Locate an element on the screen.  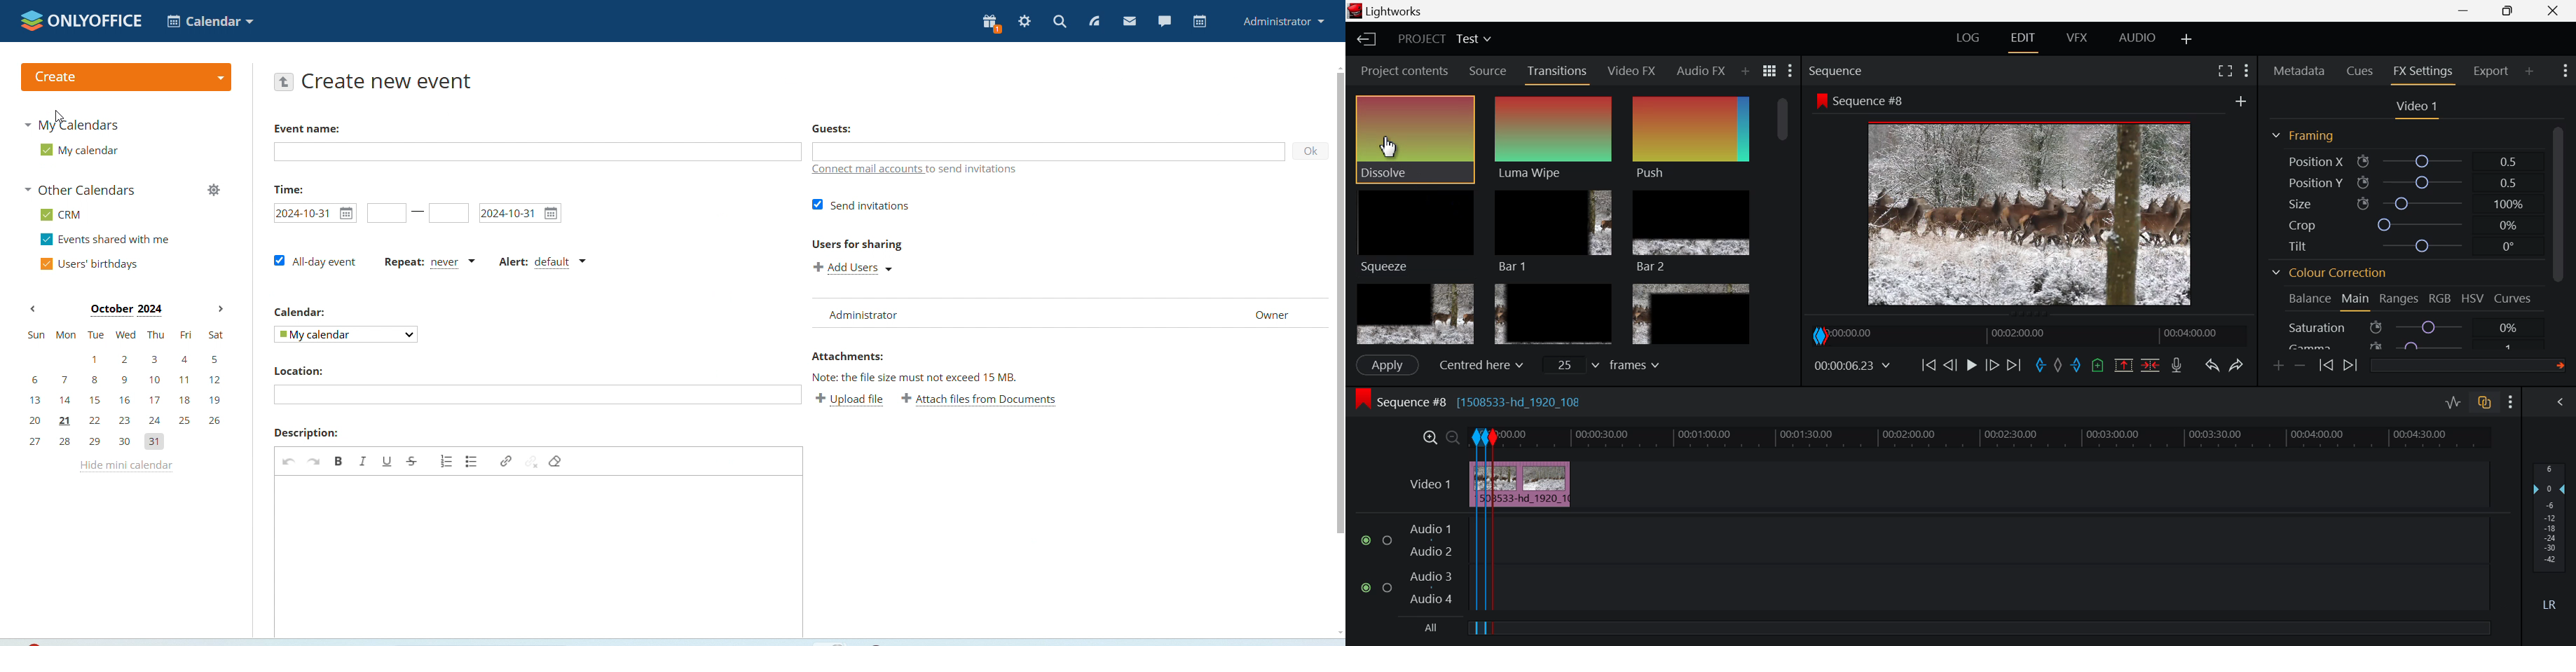
Scroll Bar is located at coordinates (1785, 220).